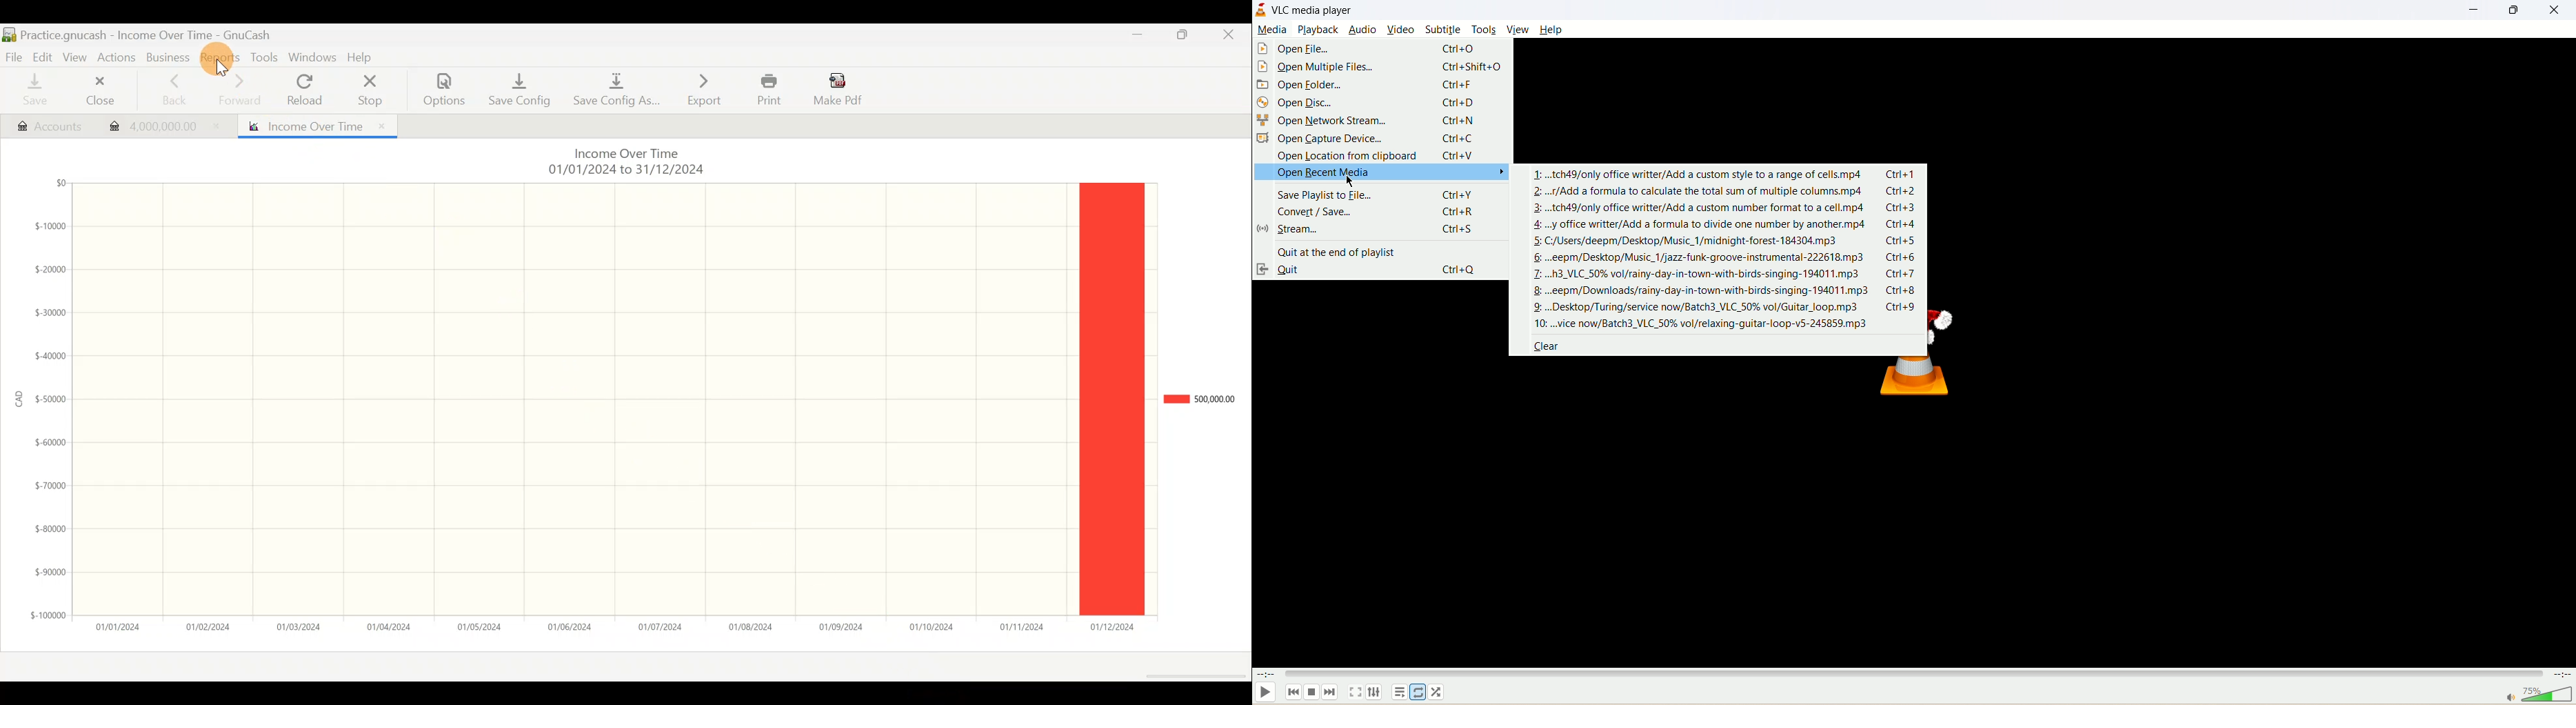  I want to click on logo, so click(1261, 10).